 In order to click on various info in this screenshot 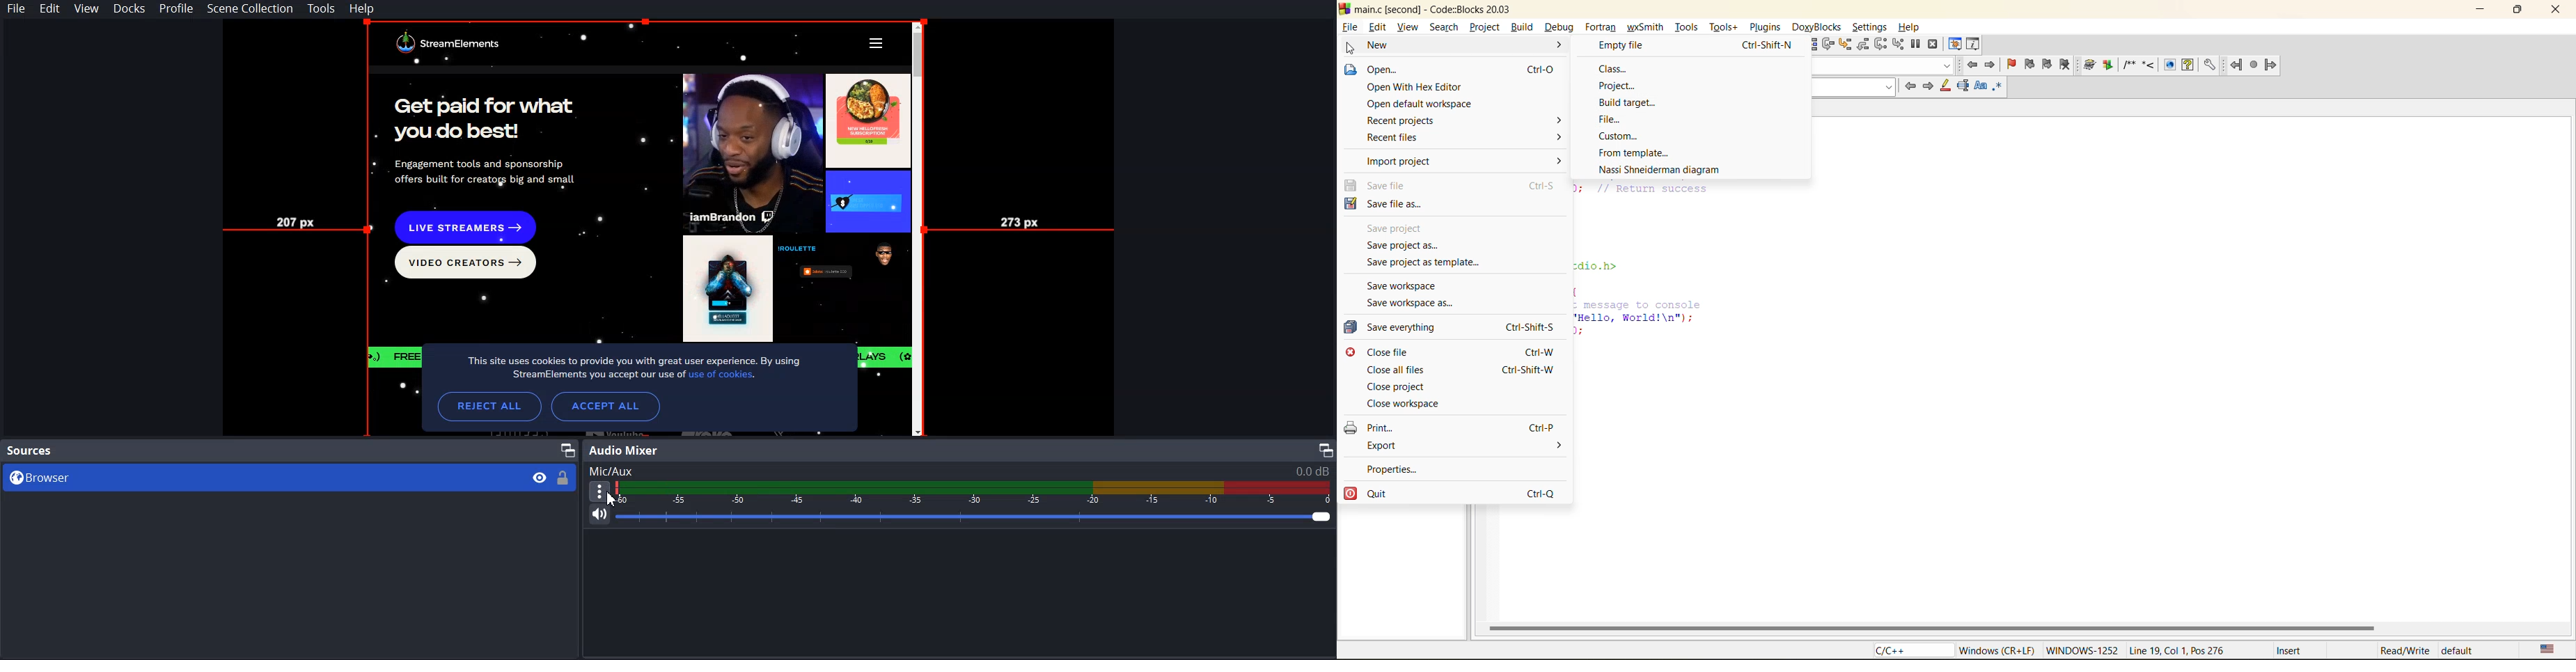, I will do `click(1972, 45)`.